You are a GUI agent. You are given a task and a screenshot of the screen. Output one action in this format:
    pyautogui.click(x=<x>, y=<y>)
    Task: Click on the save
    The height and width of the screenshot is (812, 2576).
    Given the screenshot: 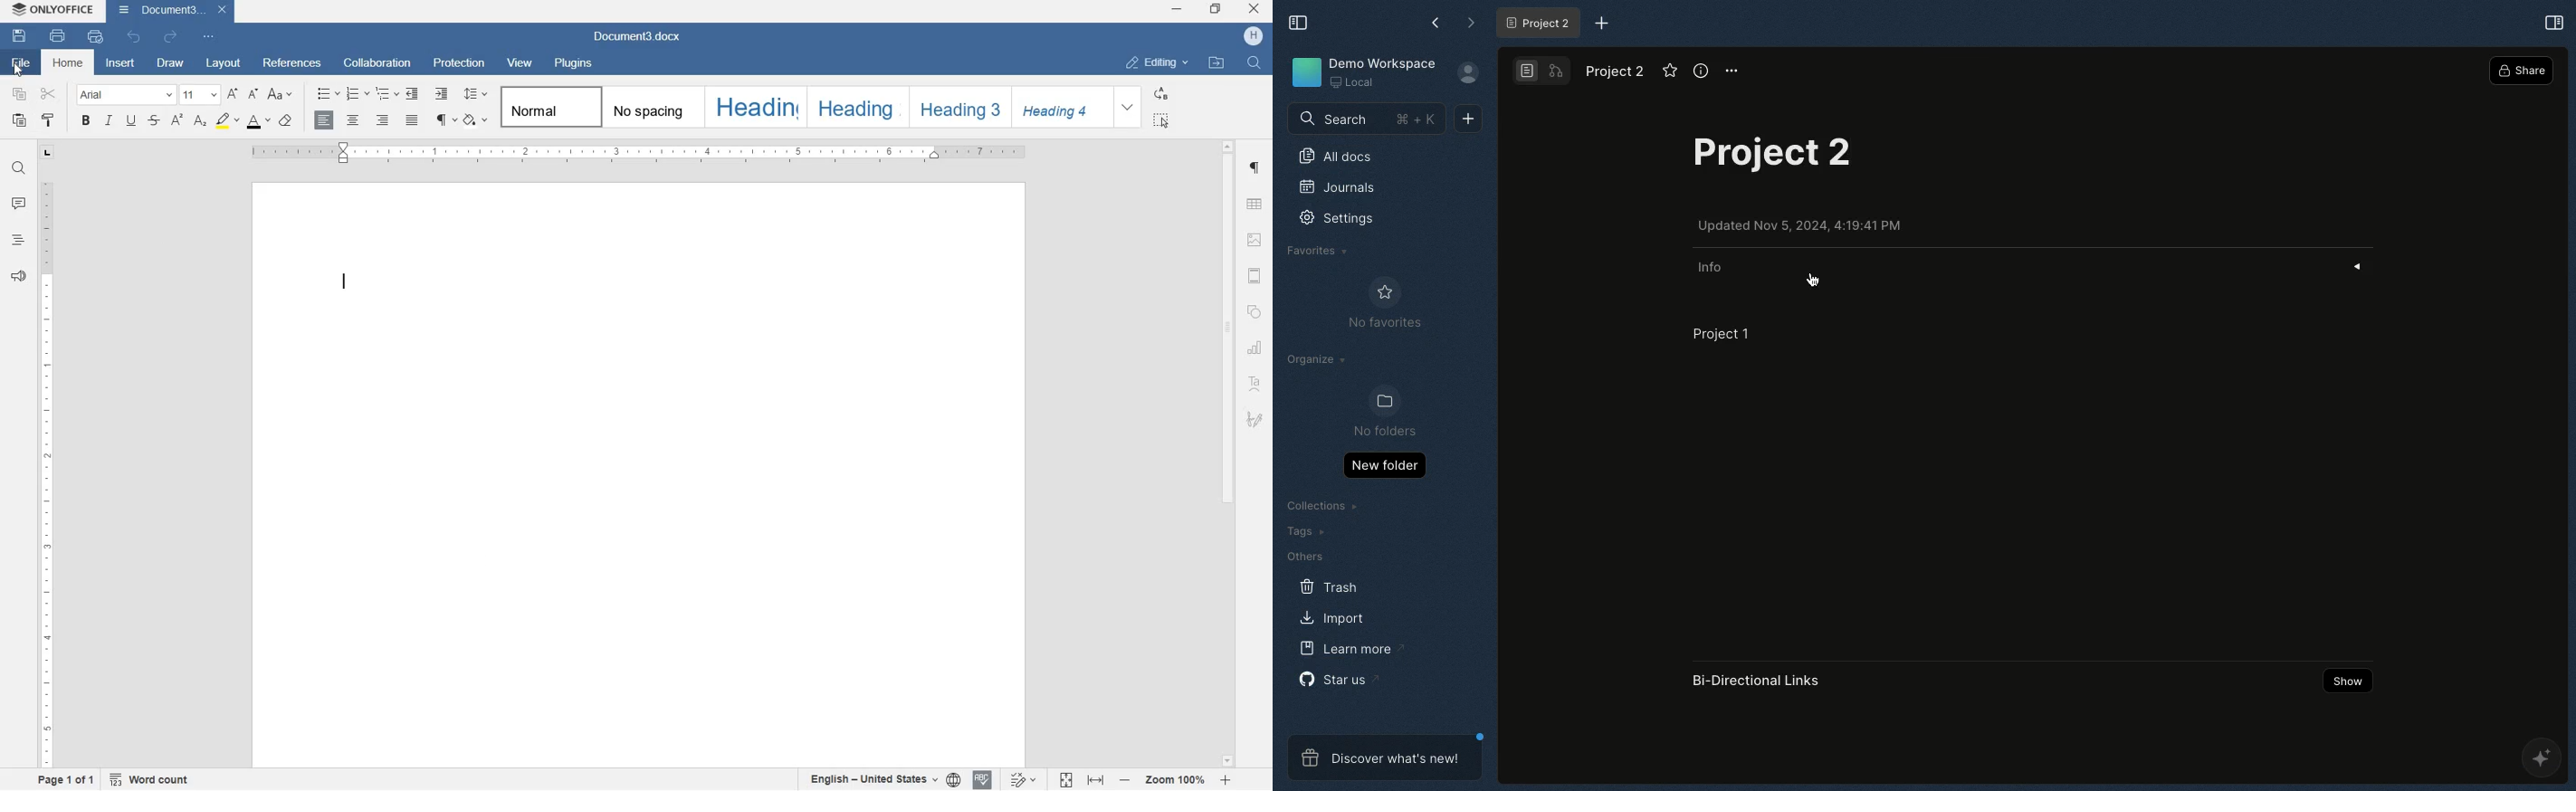 What is the action you would take?
    pyautogui.click(x=19, y=38)
    